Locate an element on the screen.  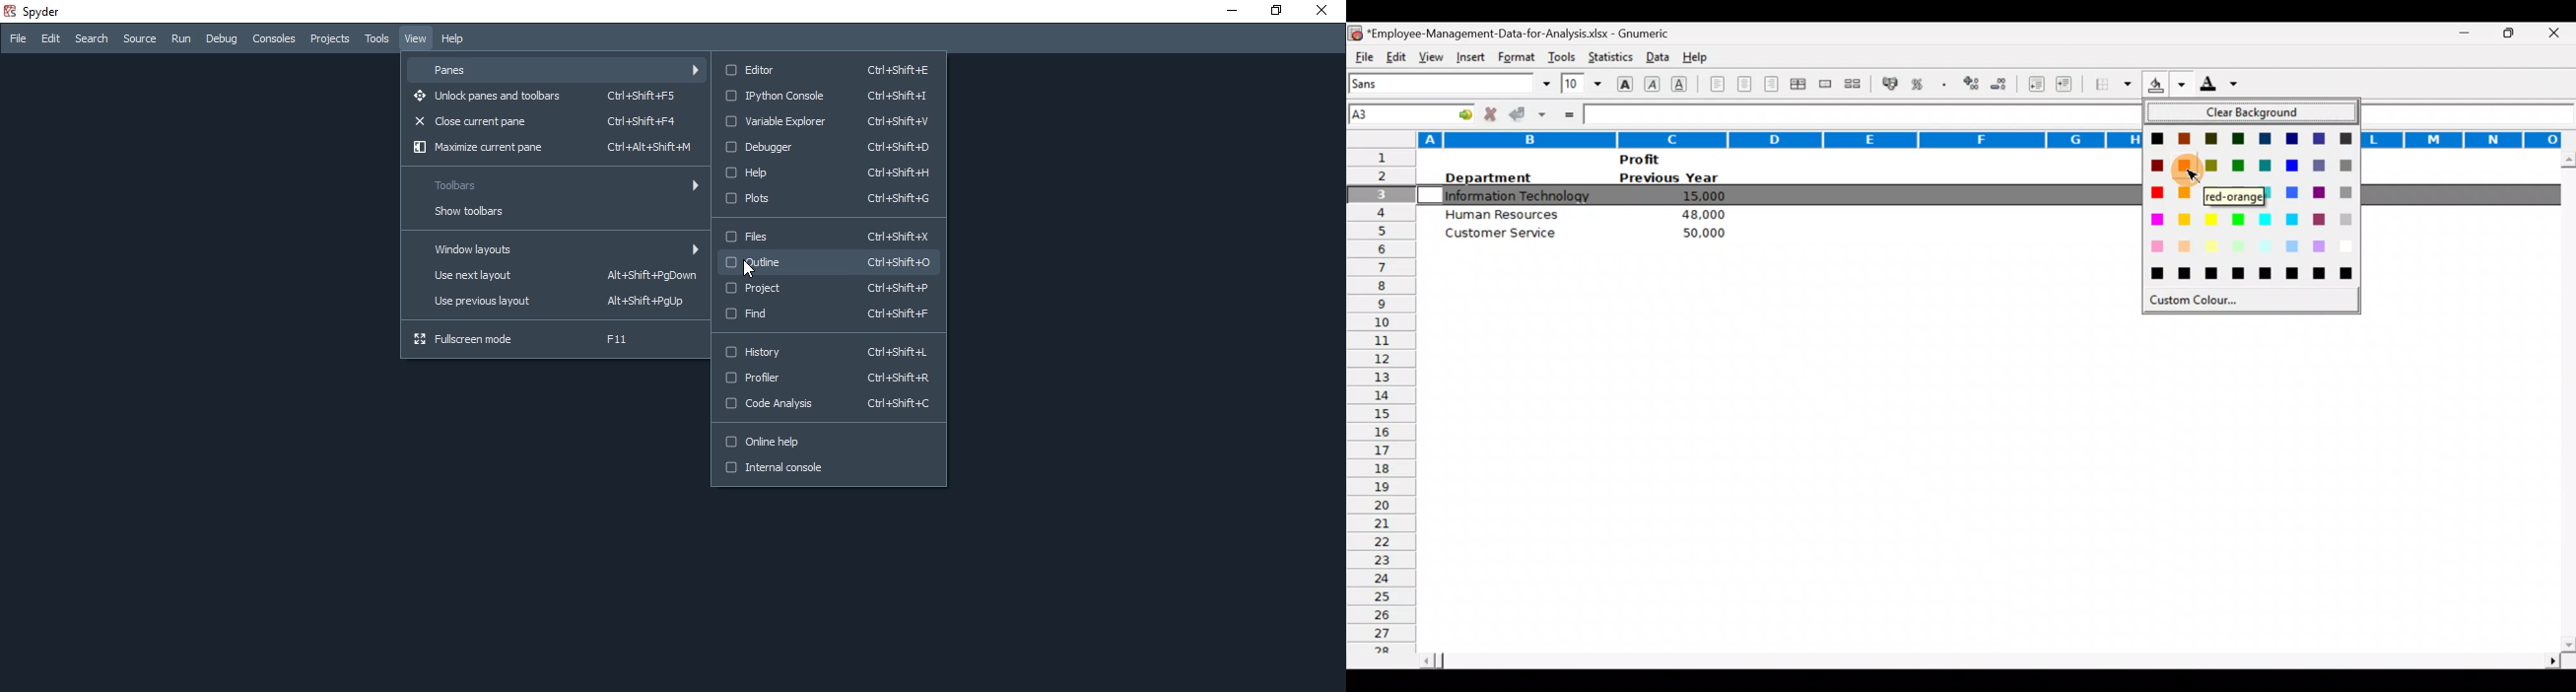
Centre horizontally across the selection is located at coordinates (1800, 86).